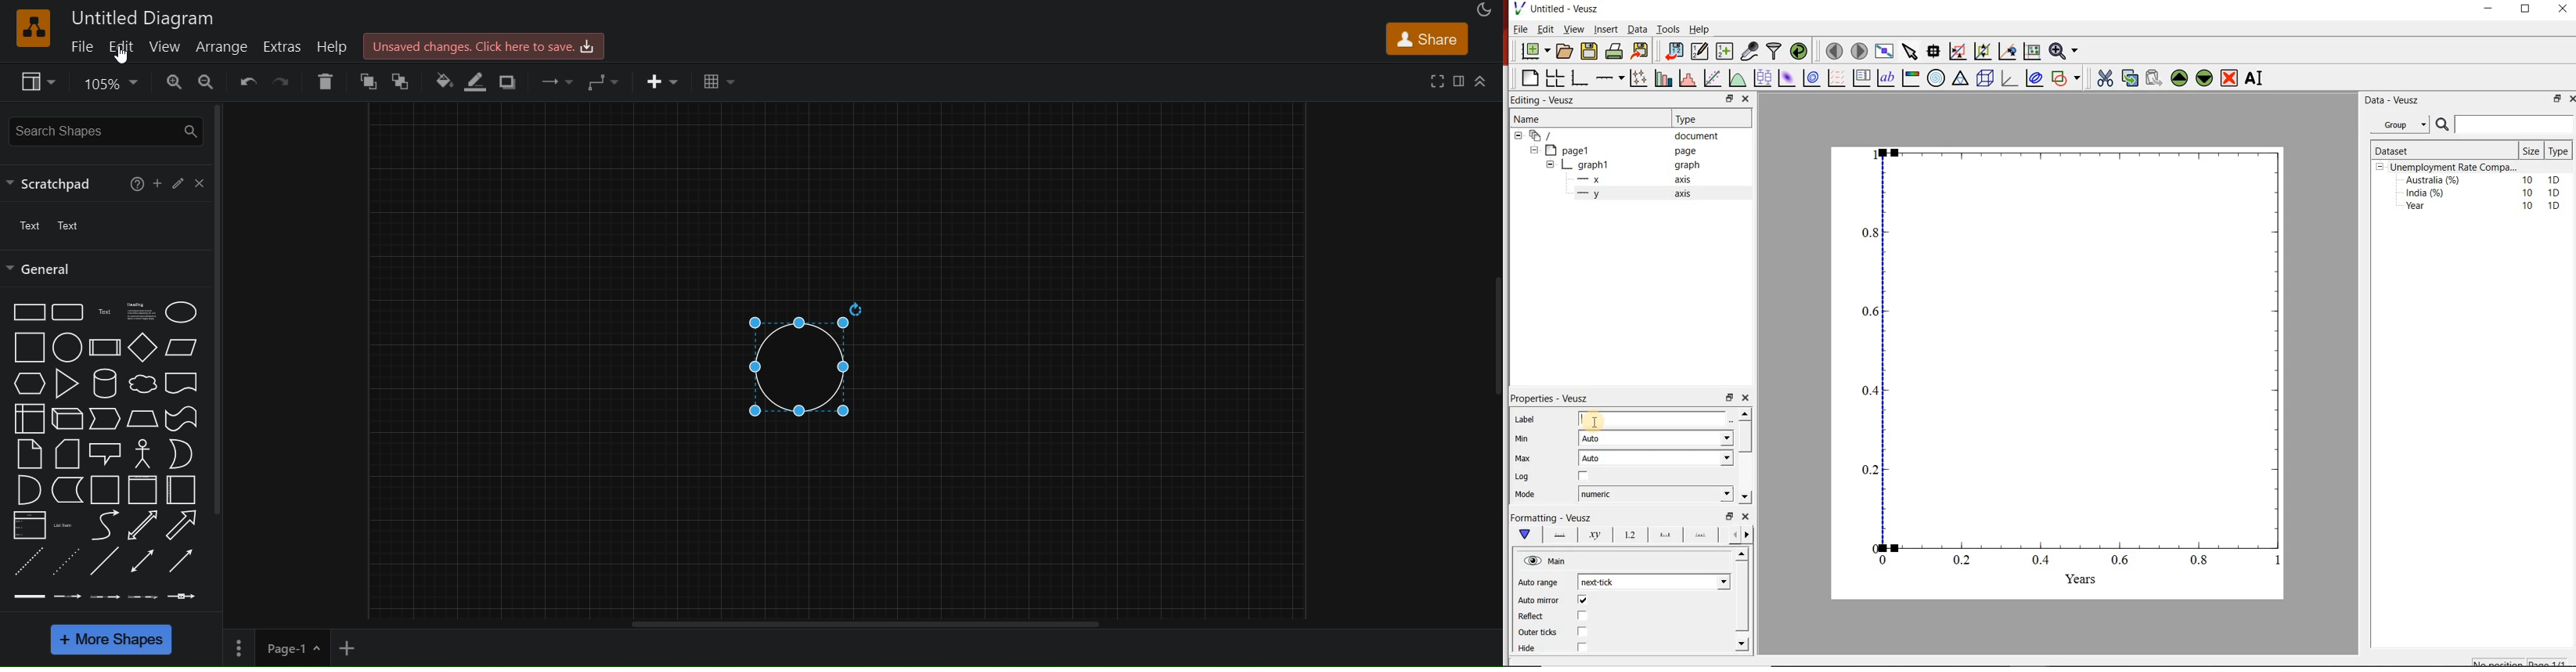  I want to click on more left, so click(1732, 534).